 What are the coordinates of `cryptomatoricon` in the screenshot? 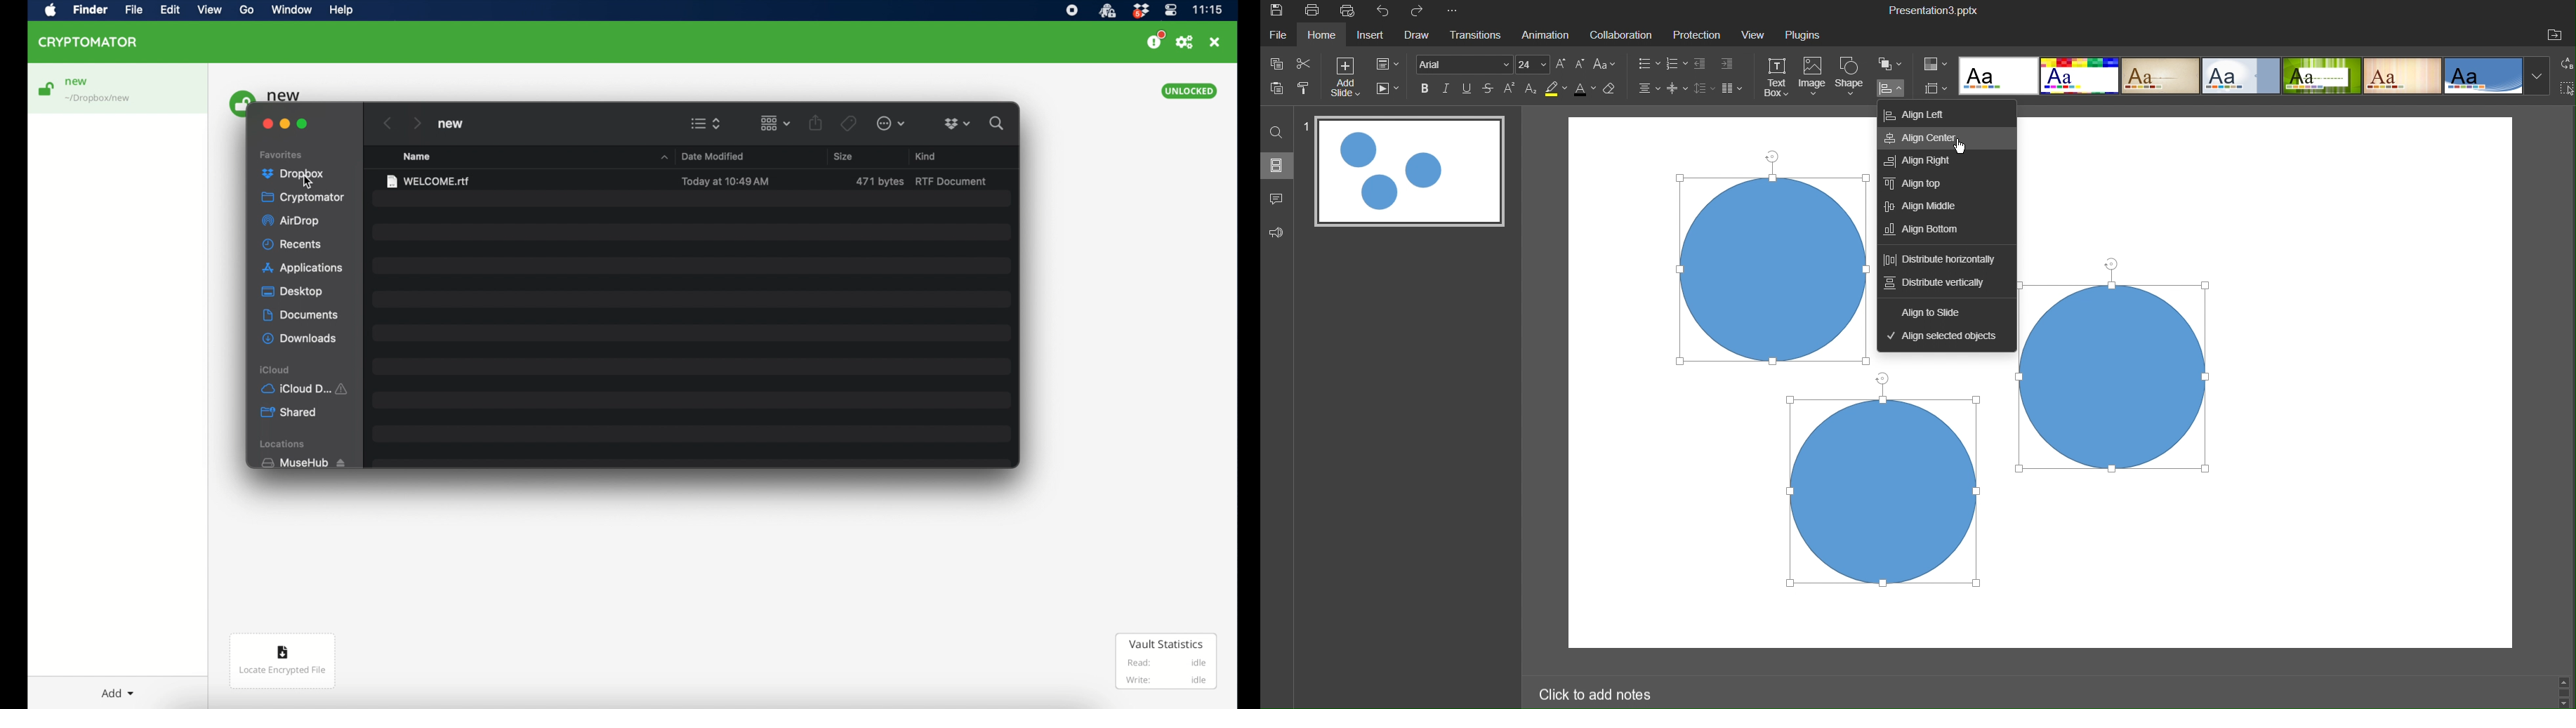 It's located at (1107, 11).